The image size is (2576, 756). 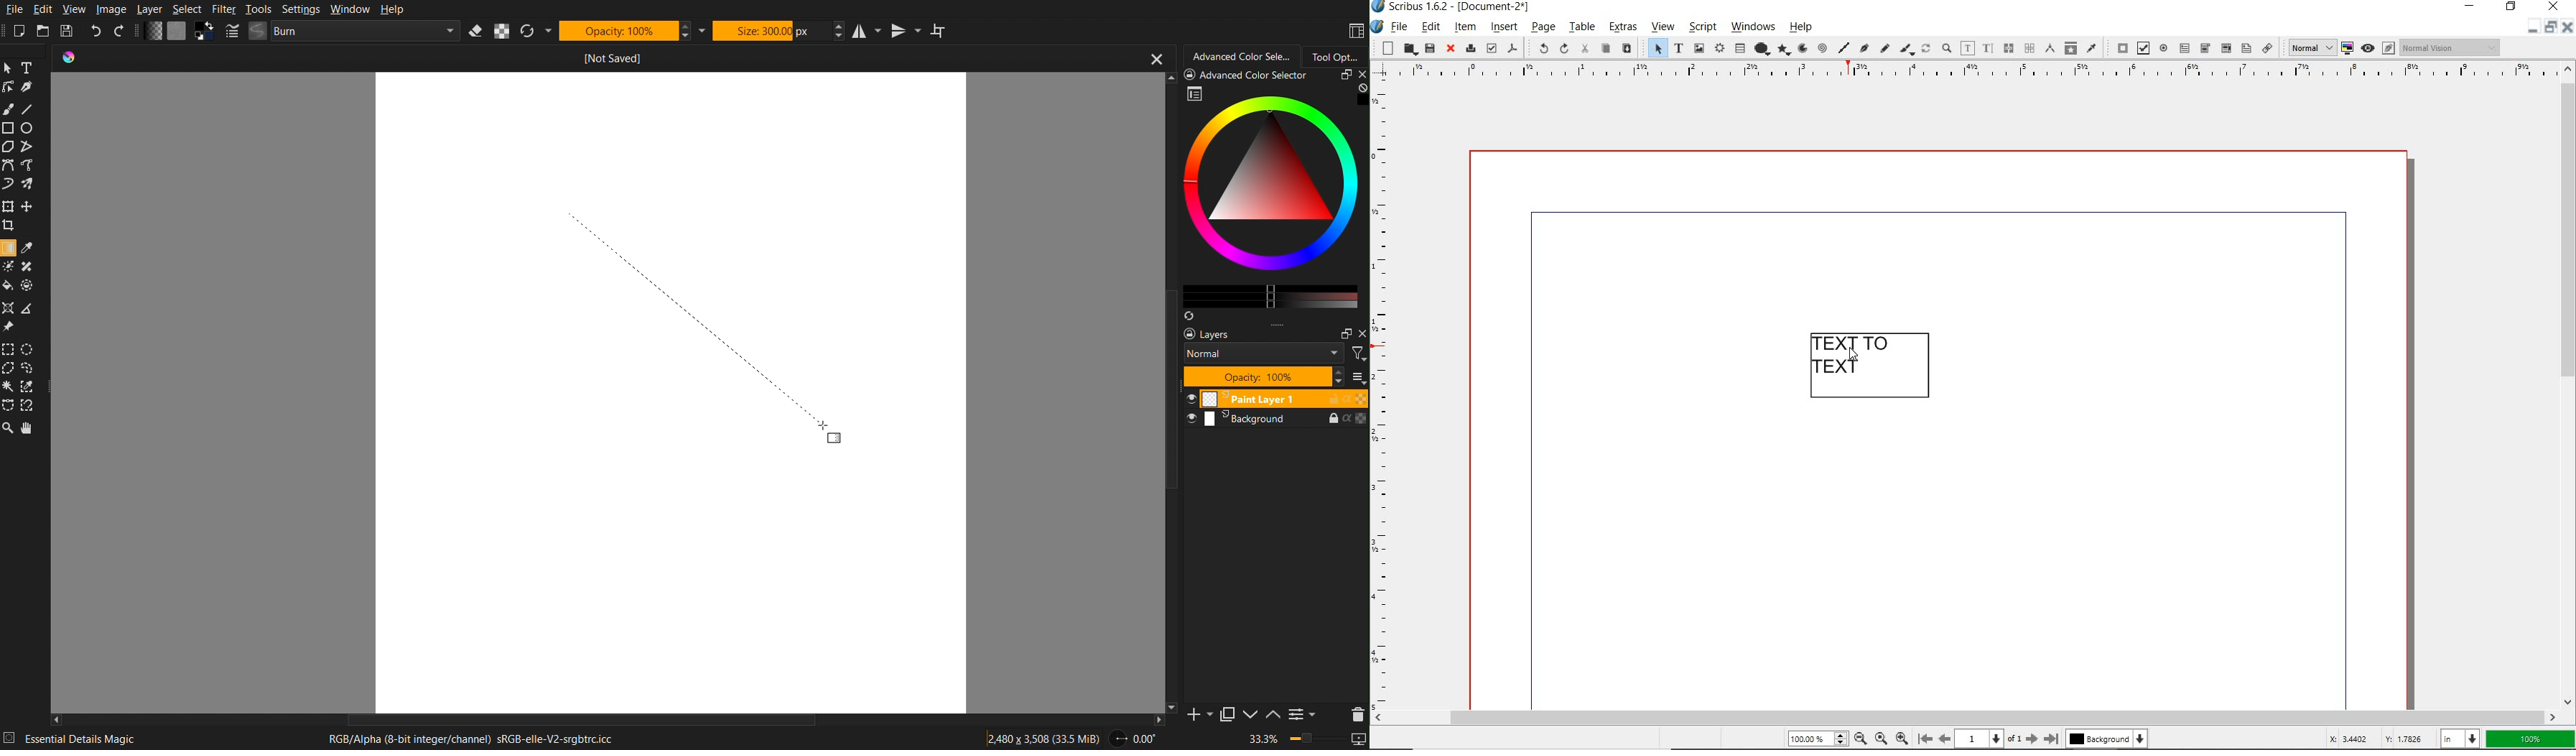 I want to click on table, so click(x=1739, y=48).